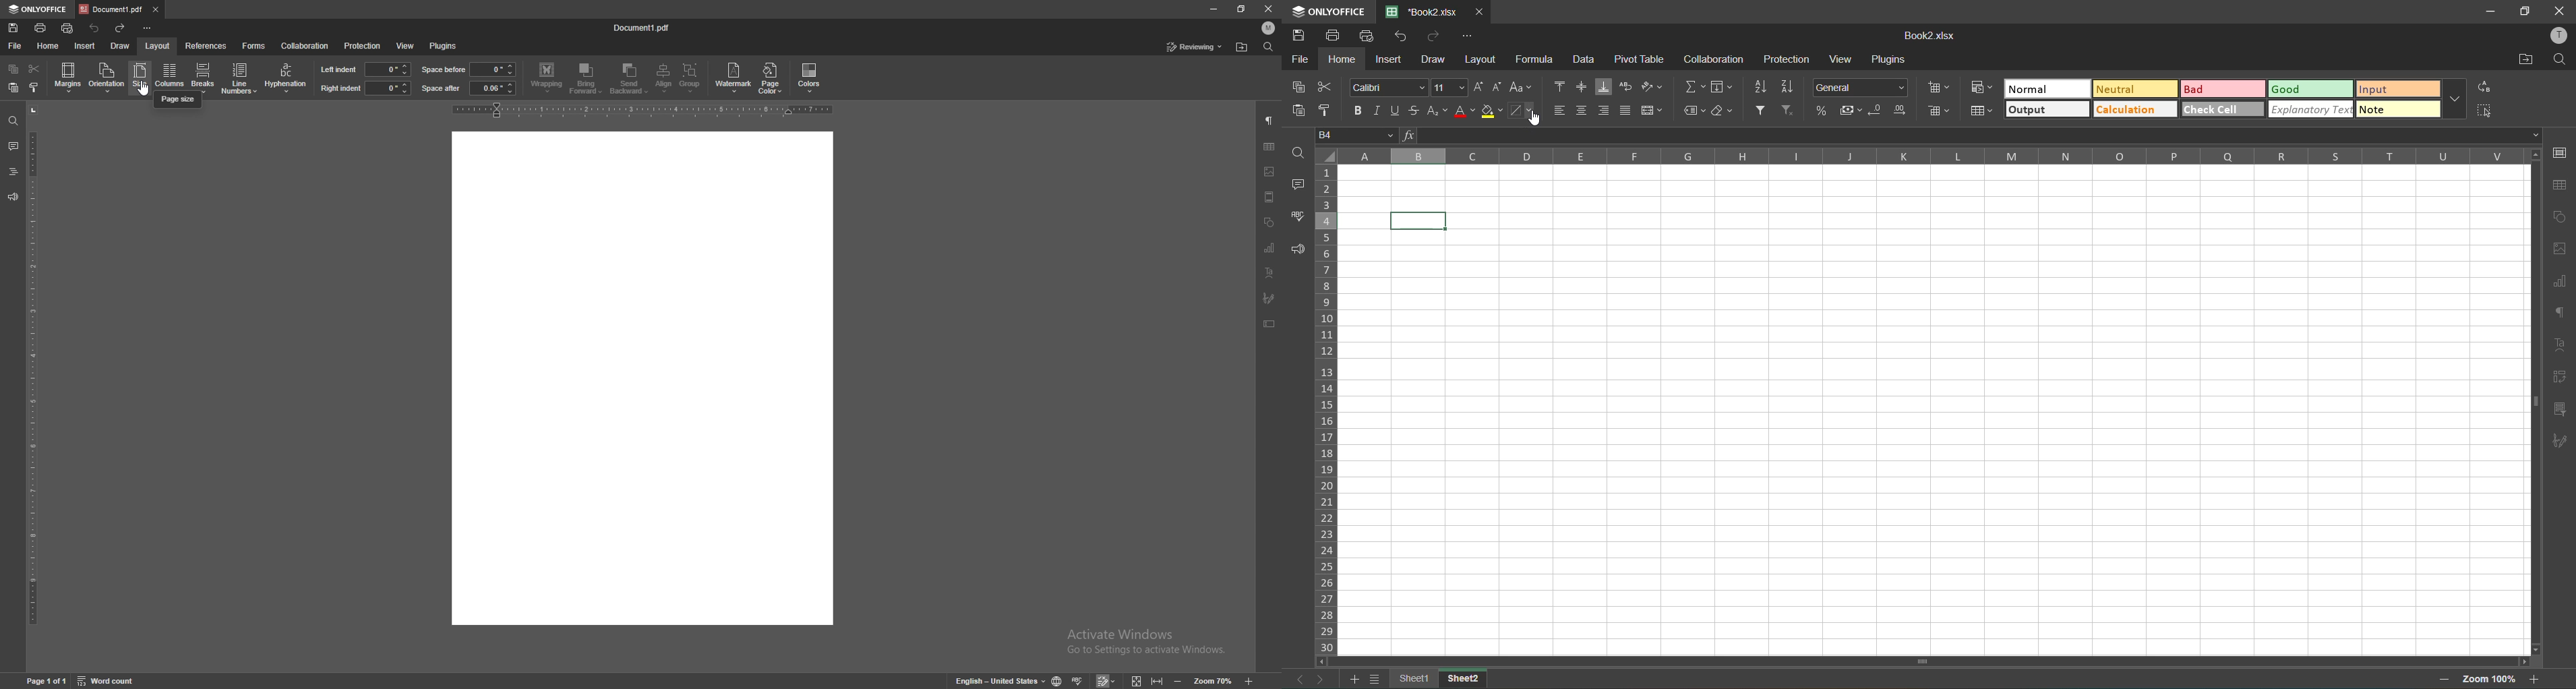 The image size is (2576, 700). What do you see at coordinates (1696, 86) in the screenshot?
I see `summation` at bounding box center [1696, 86].